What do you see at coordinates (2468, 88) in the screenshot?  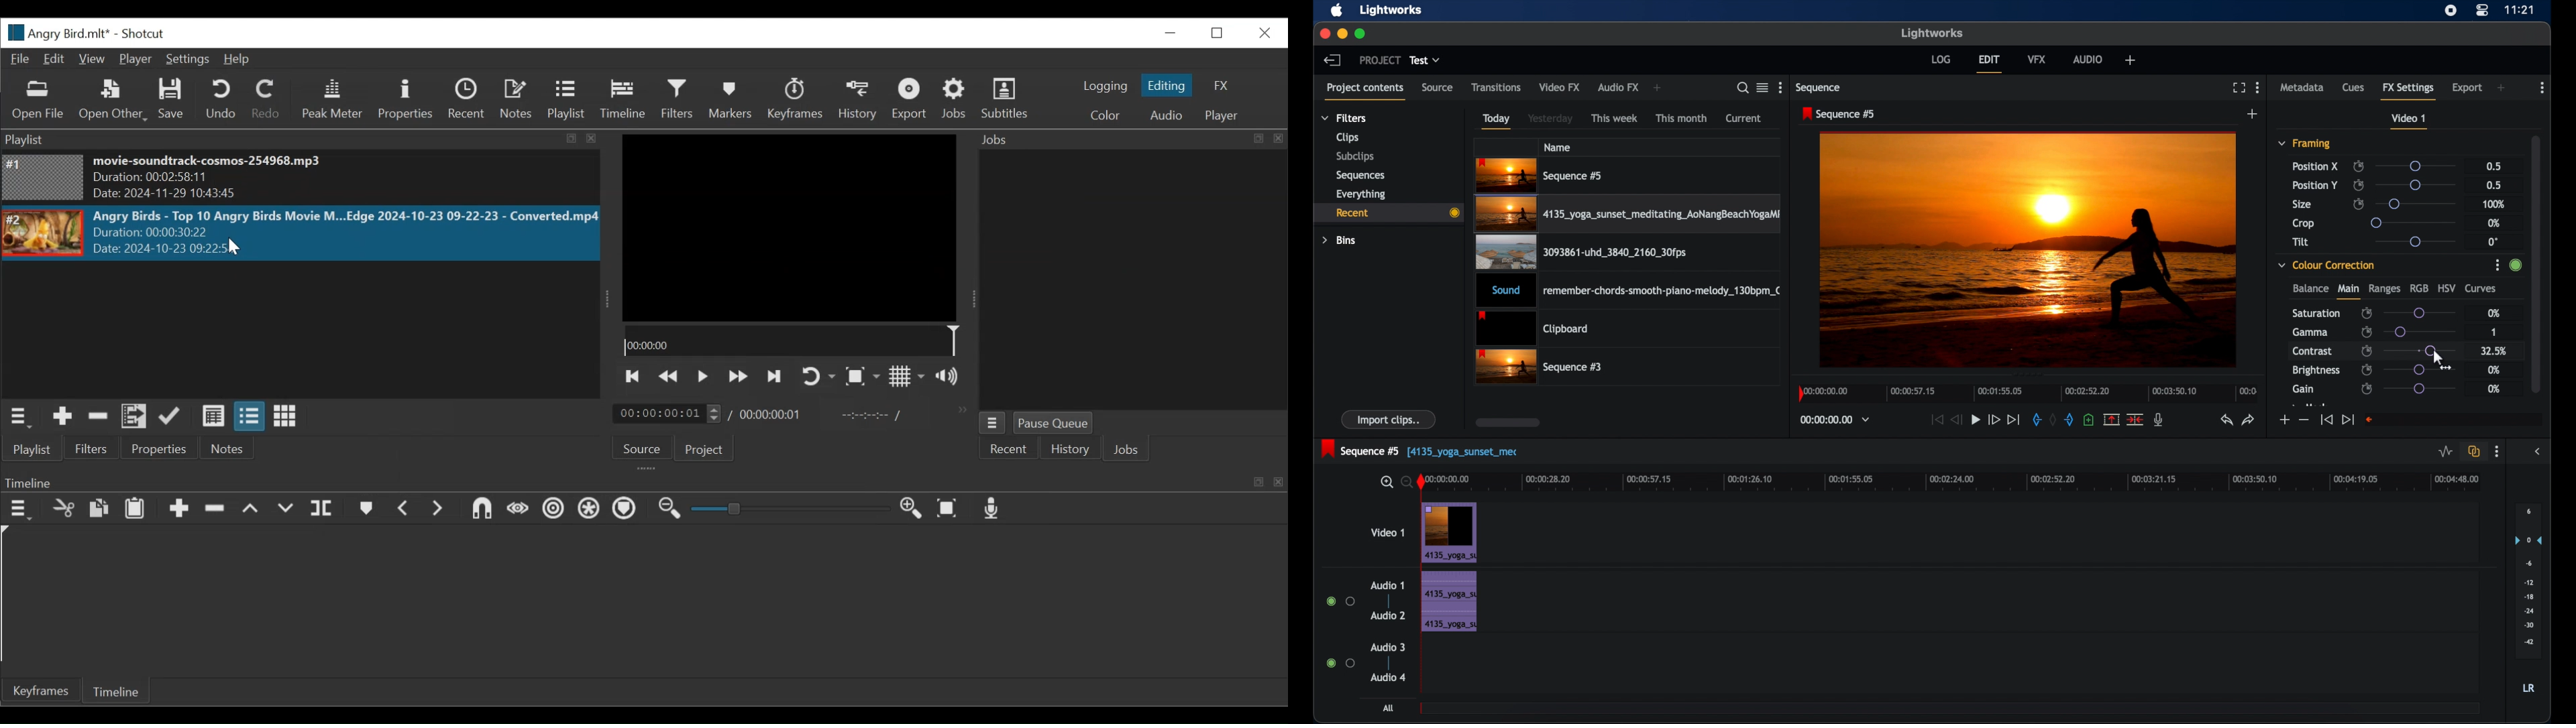 I see `export` at bounding box center [2468, 88].